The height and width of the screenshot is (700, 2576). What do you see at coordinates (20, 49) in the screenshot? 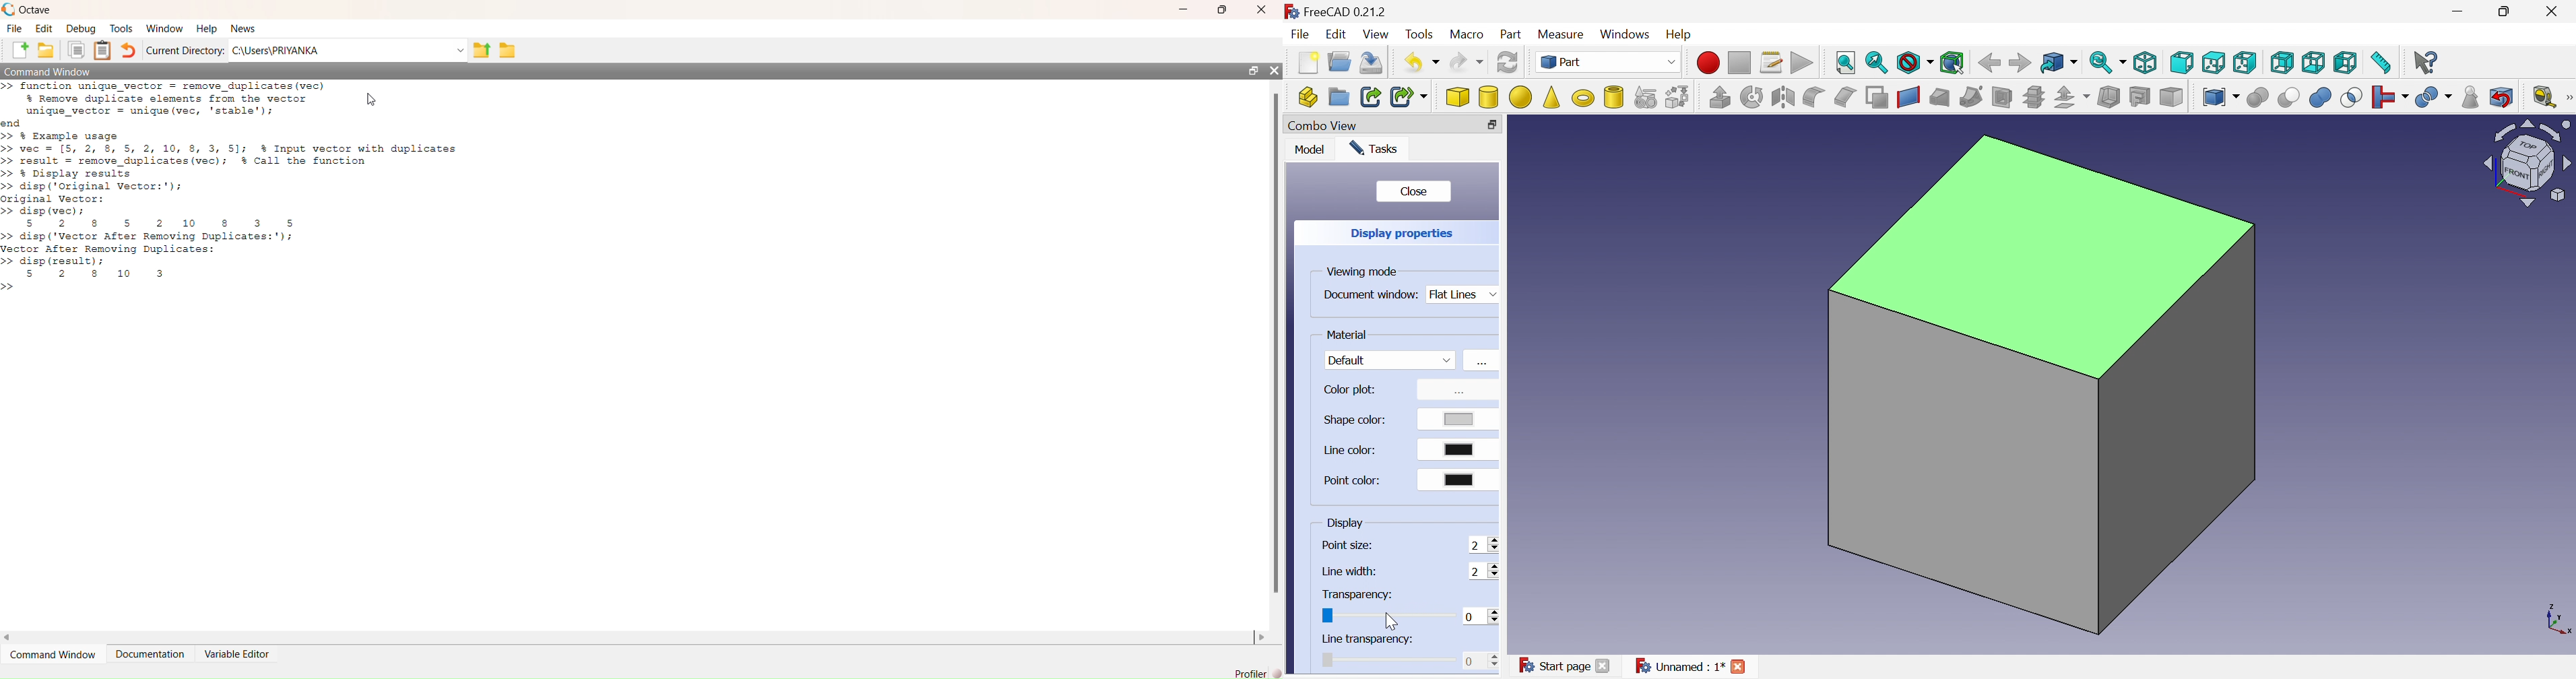
I see `add file` at bounding box center [20, 49].